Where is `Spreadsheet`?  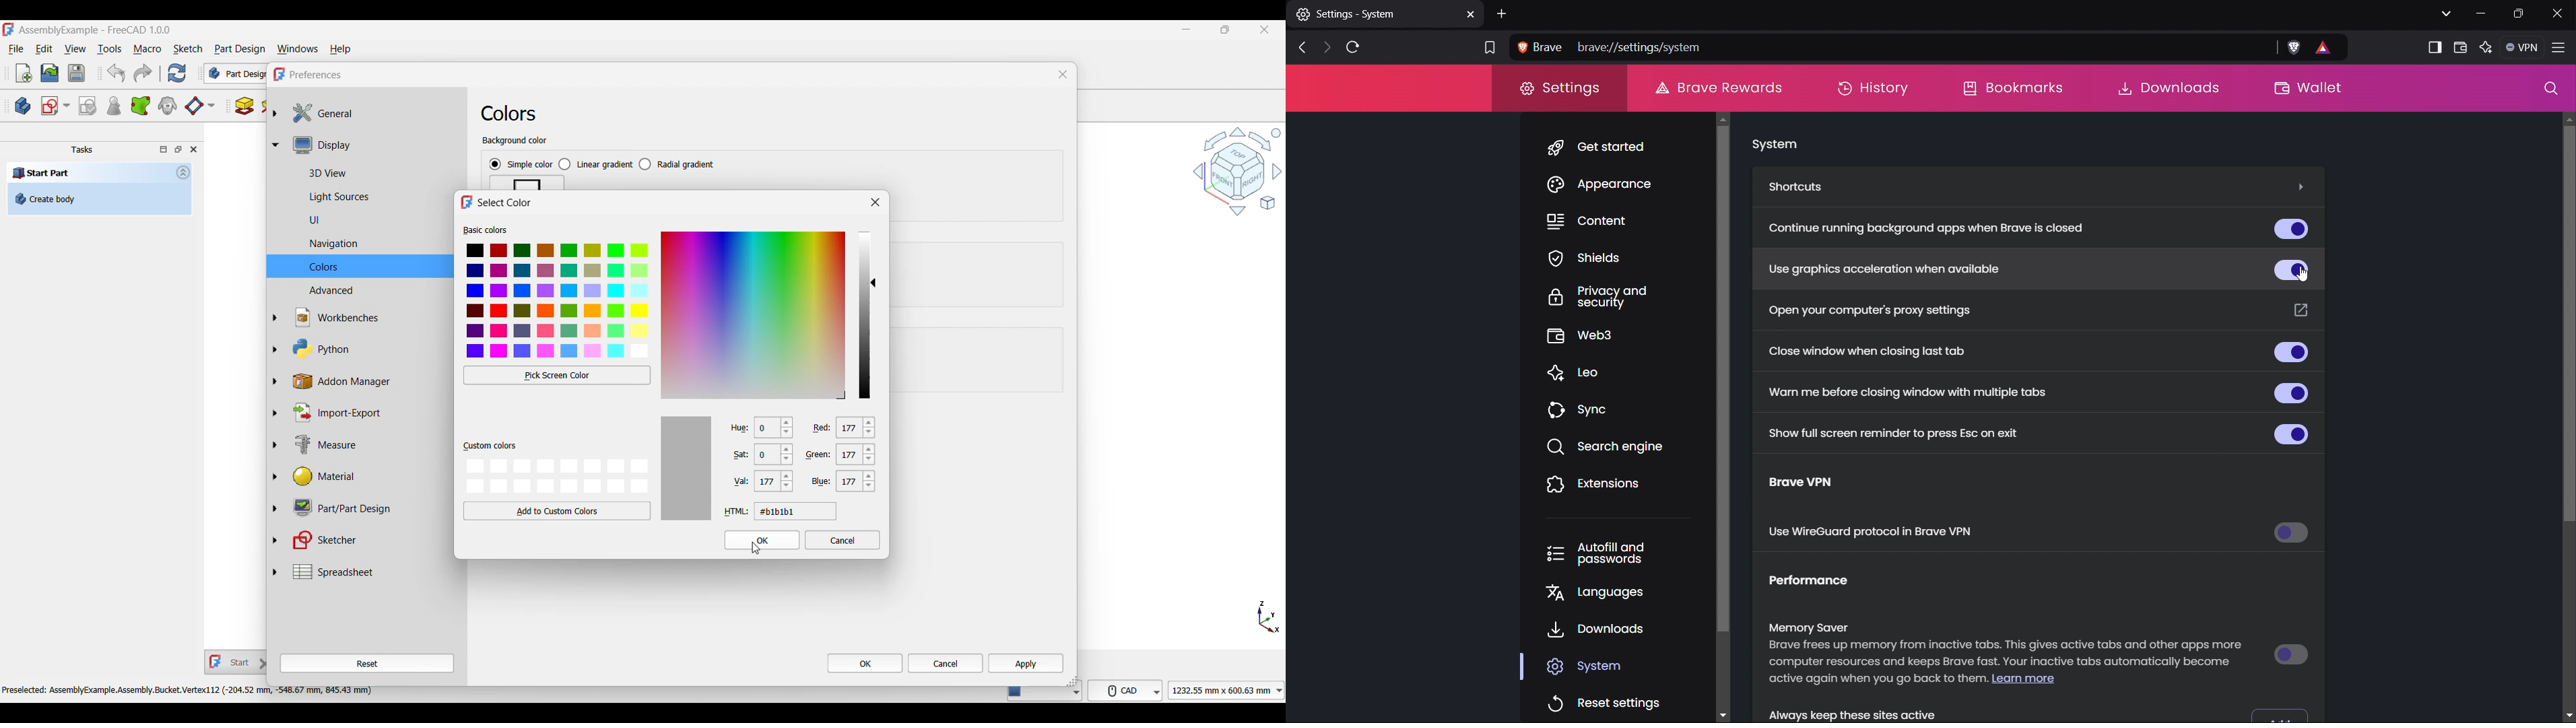 Spreadsheet is located at coordinates (374, 572).